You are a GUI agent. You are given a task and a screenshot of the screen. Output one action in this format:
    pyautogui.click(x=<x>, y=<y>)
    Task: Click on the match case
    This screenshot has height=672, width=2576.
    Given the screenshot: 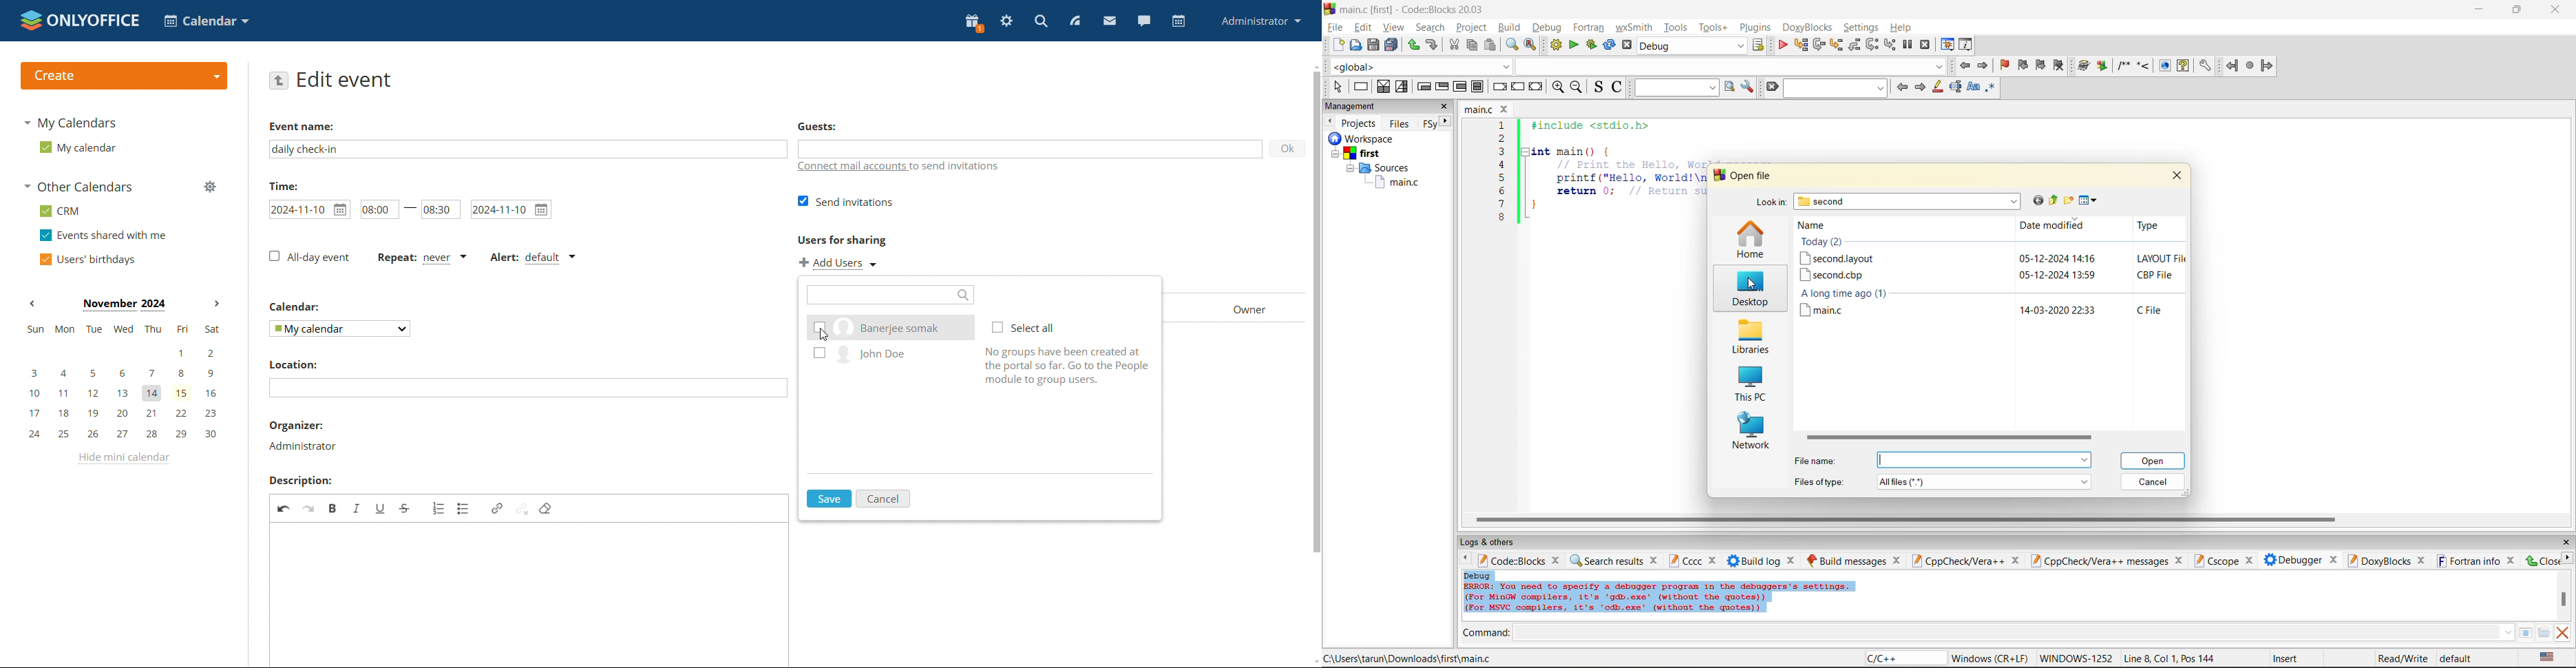 What is the action you would take?
    pyautogui.click(x=1972, y=88)
    